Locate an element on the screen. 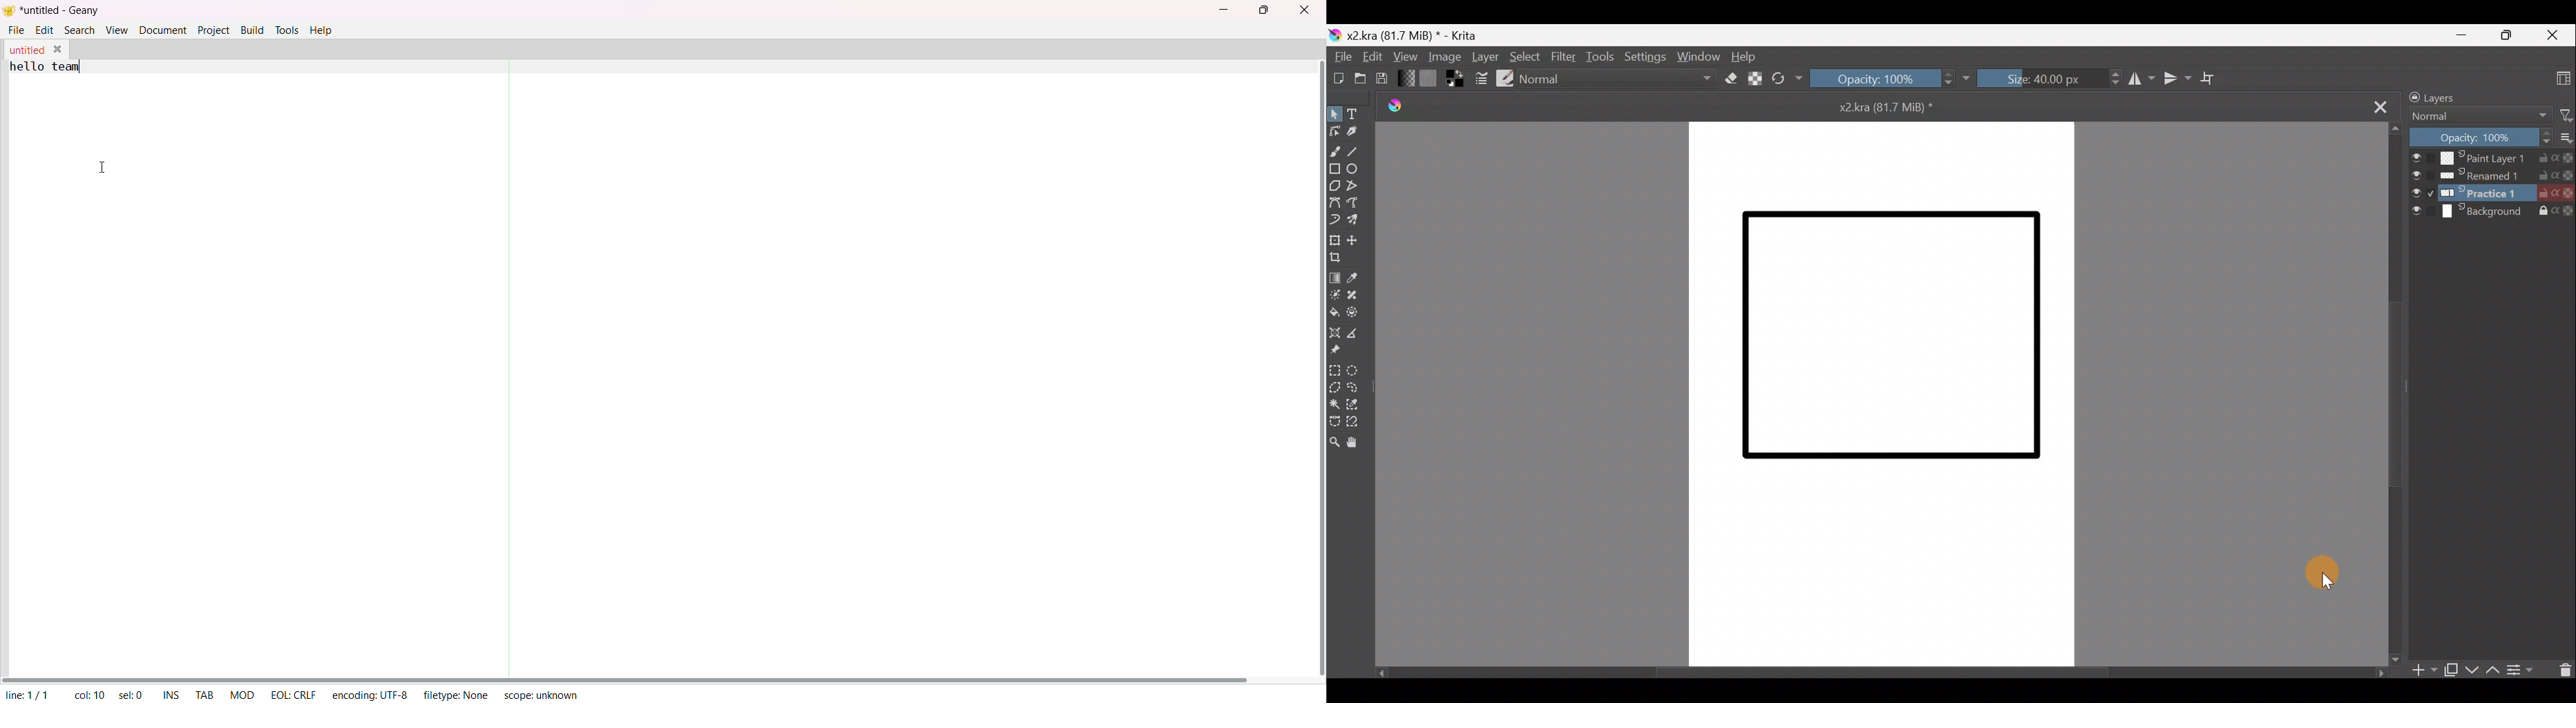  Pan tool is located at coordinates (1356, 442).